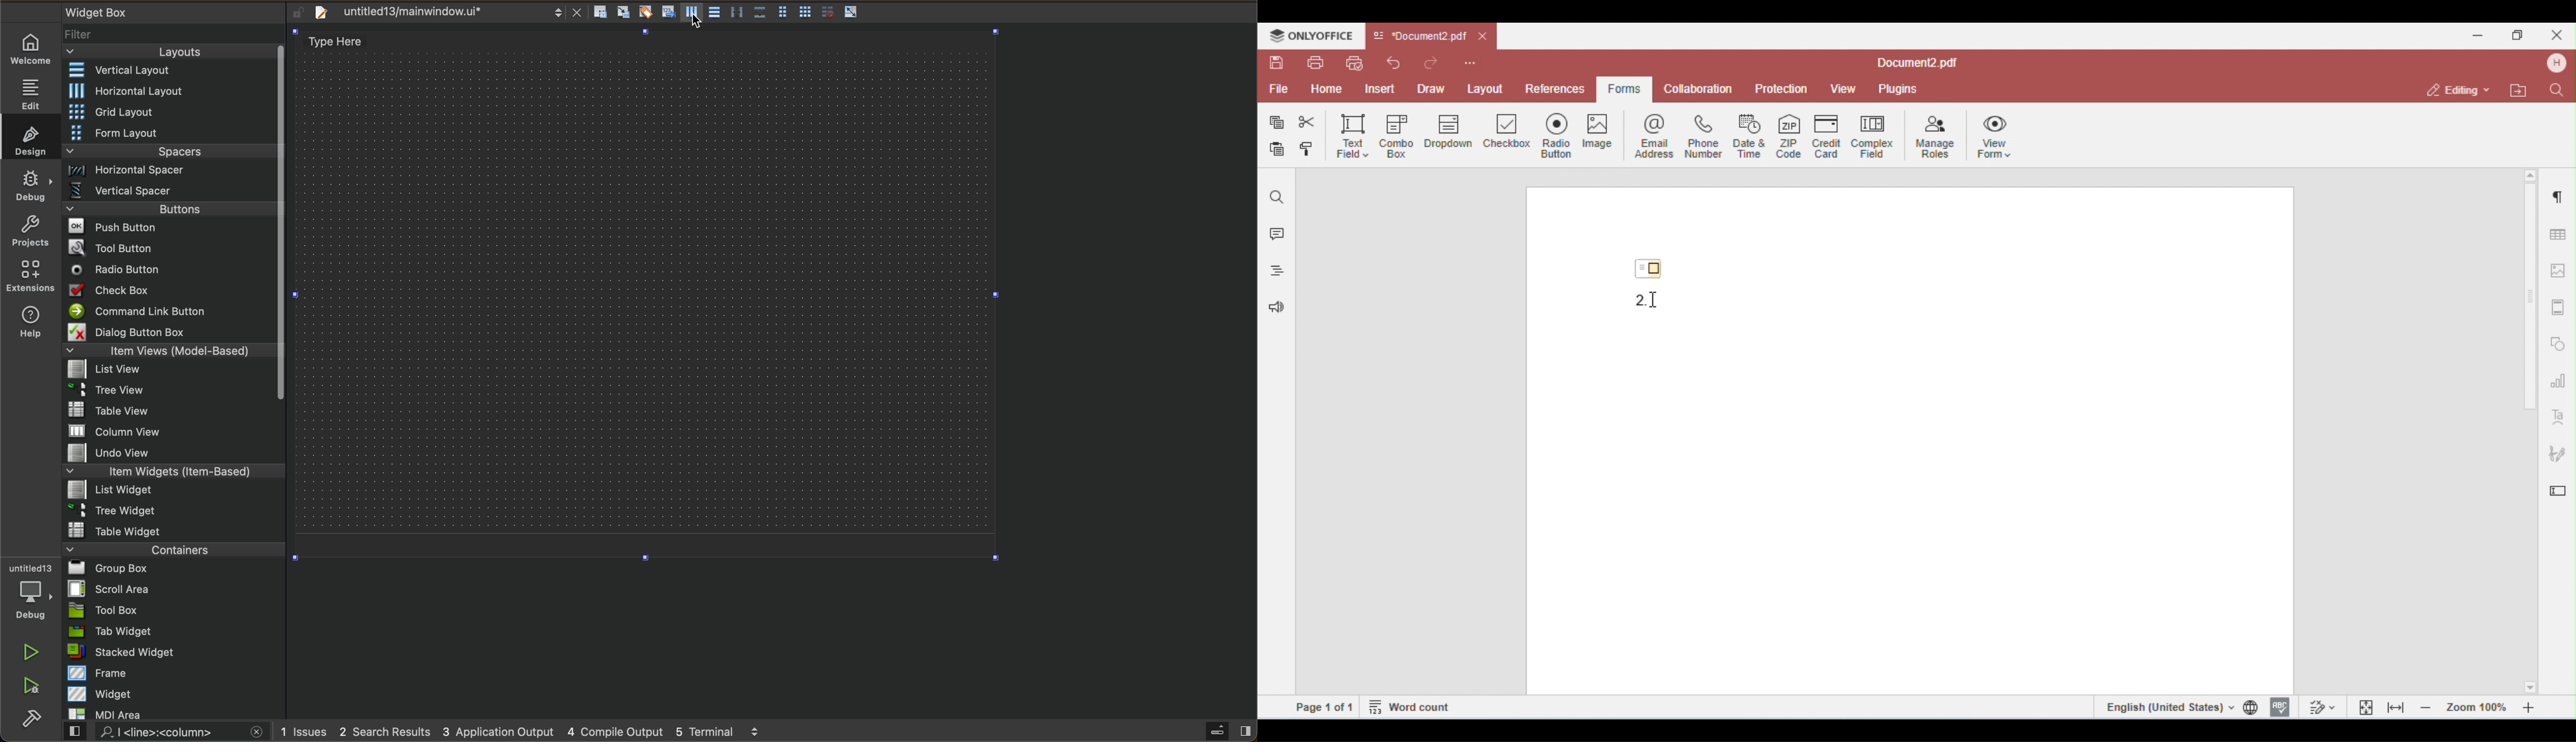 The image size is (2576, 756). Describe the element at coordinates (173, 673) in the screenshot. I see `frame` at that location.